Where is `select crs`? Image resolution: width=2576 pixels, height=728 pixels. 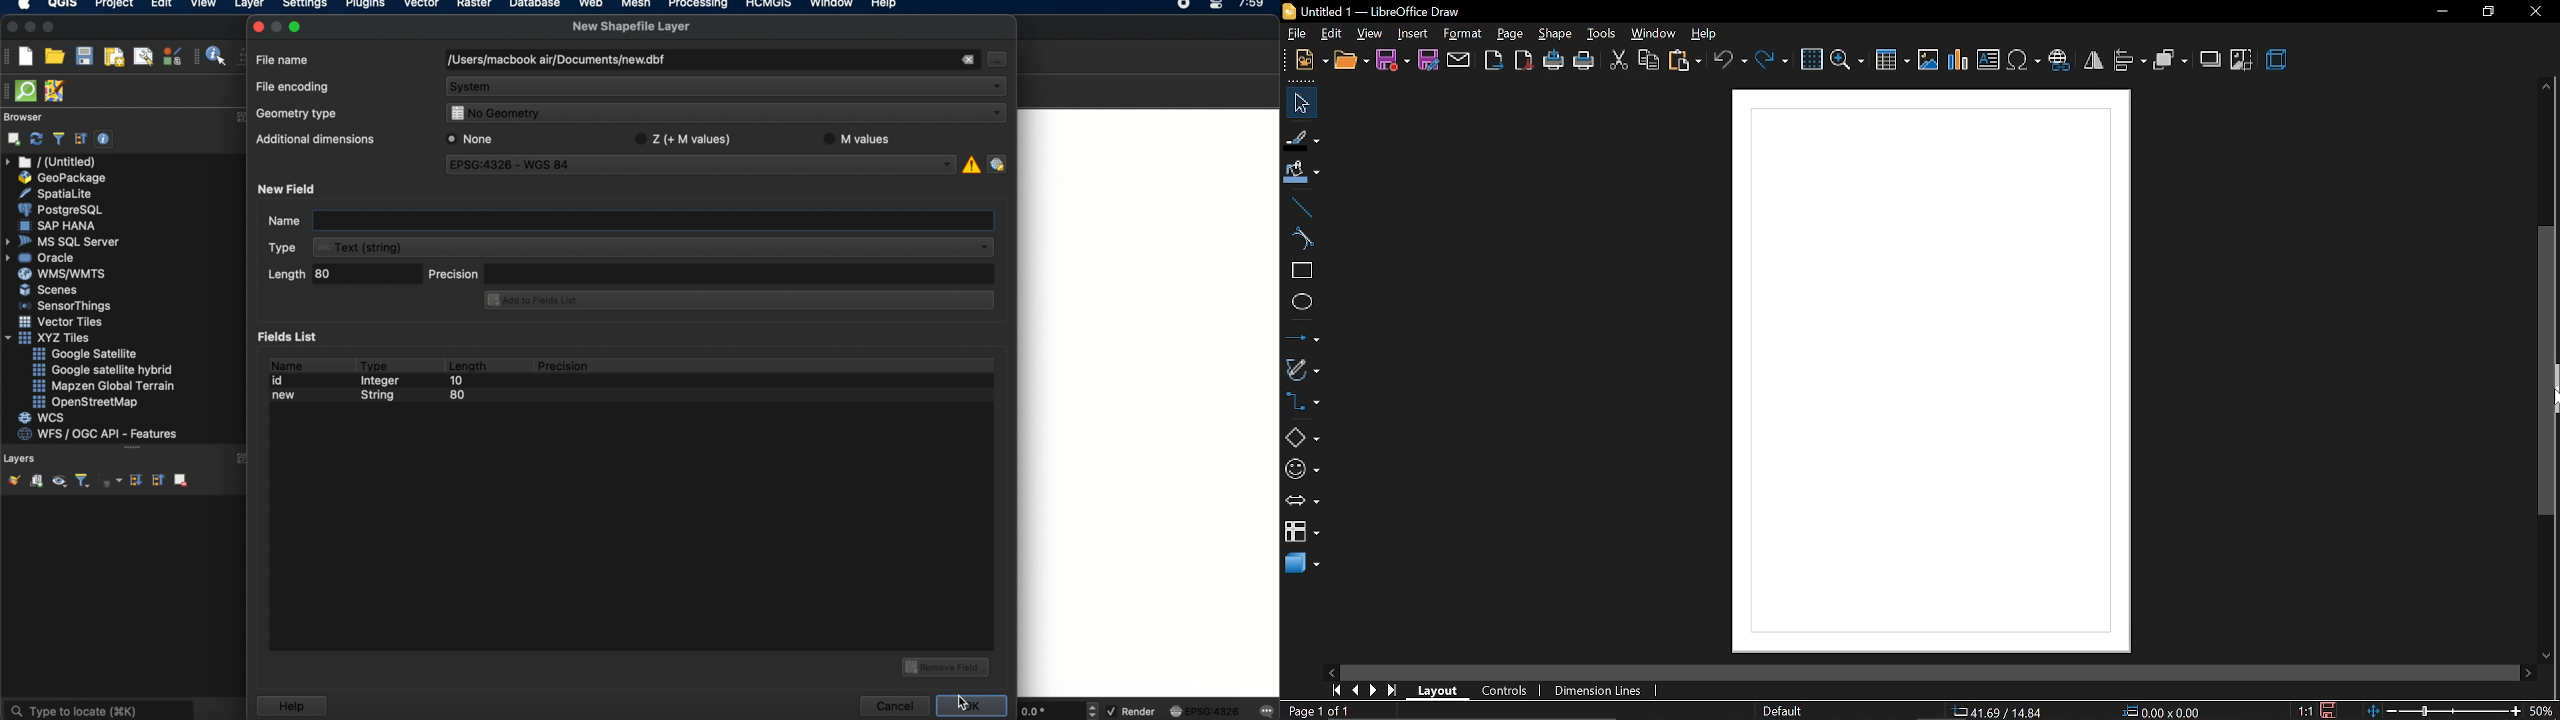 select crs is located at coordinates (997, 163).